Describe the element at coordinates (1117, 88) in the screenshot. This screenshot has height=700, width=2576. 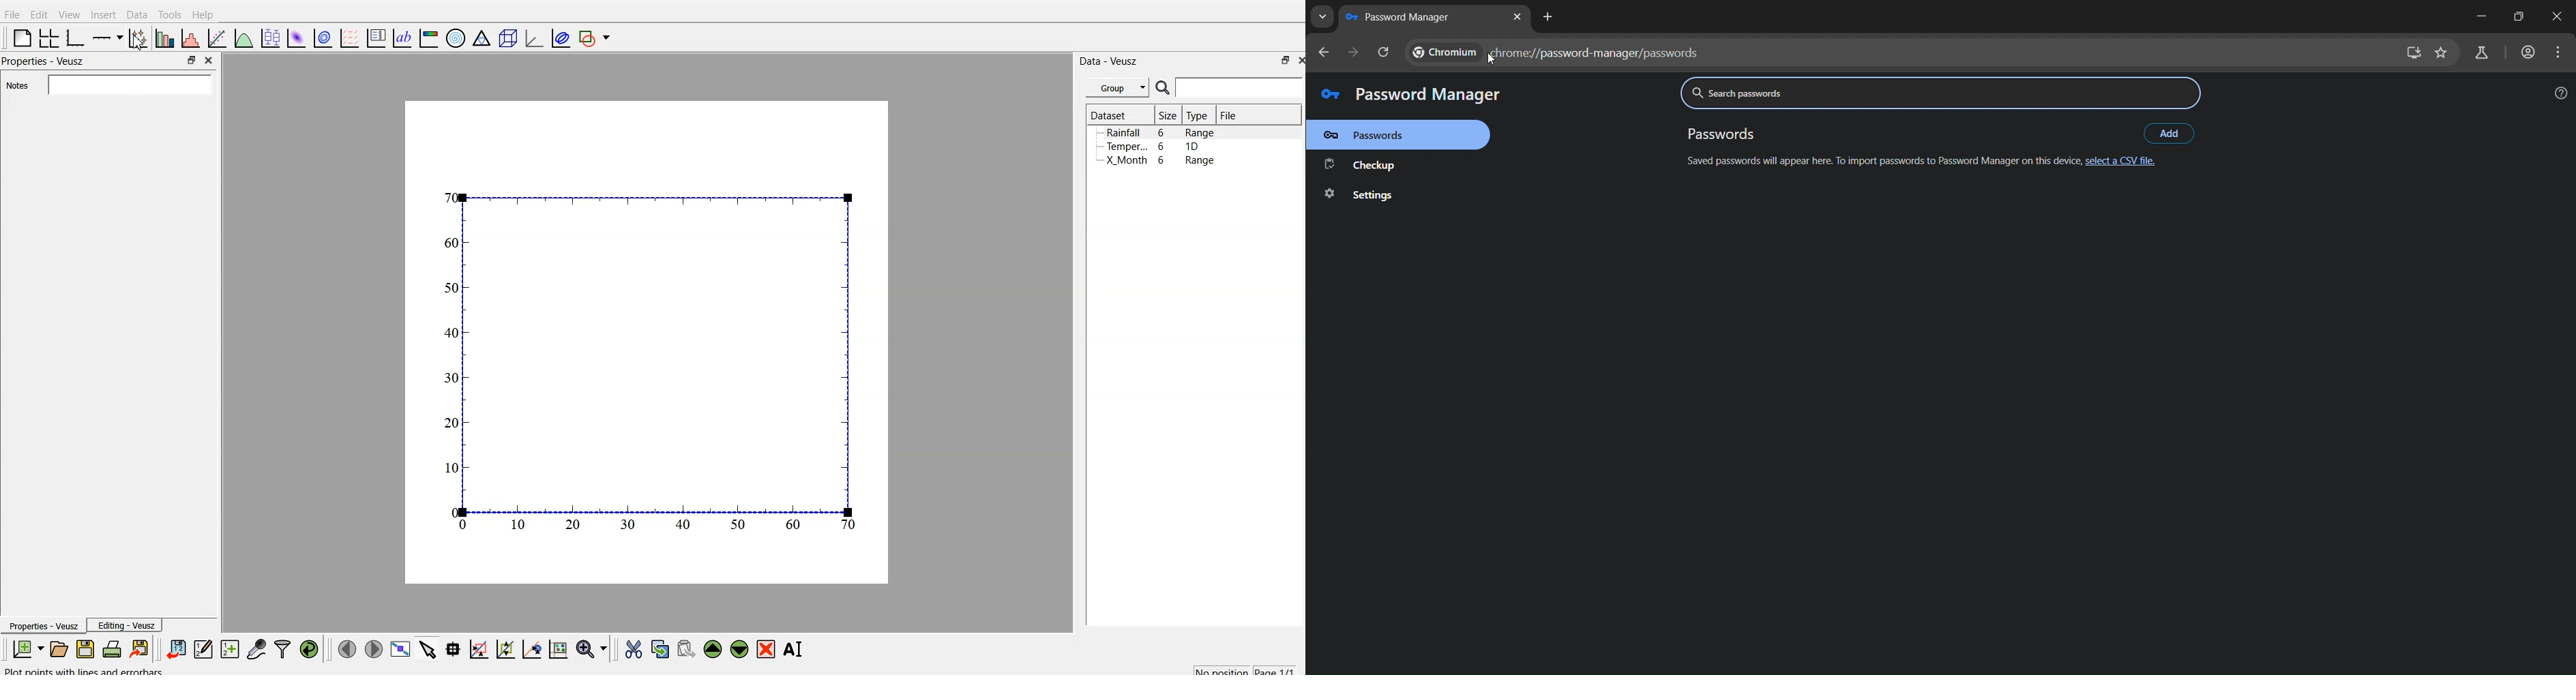
I see `Group` at that location.